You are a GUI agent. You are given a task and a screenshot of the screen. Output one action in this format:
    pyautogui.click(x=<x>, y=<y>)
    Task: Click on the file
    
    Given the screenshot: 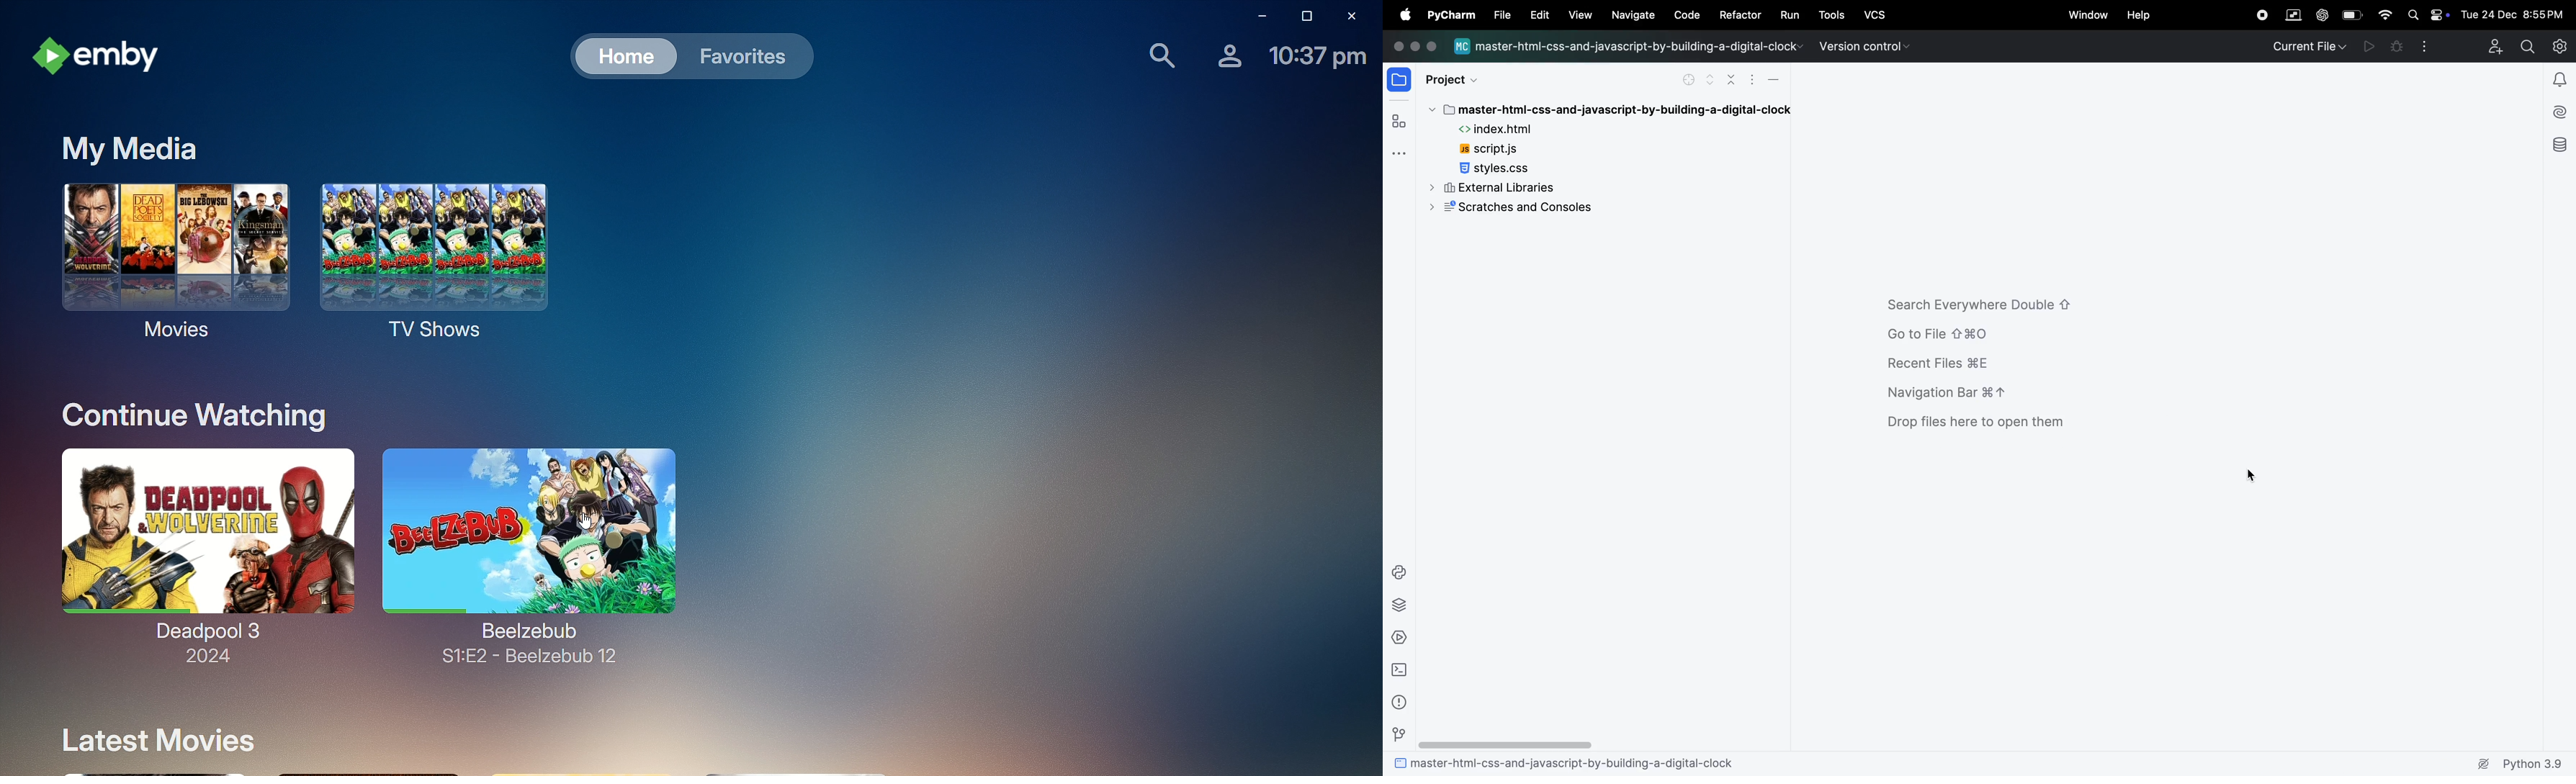 What is the action you would take?
    pyautogui.click(x=1400, y=79)
    